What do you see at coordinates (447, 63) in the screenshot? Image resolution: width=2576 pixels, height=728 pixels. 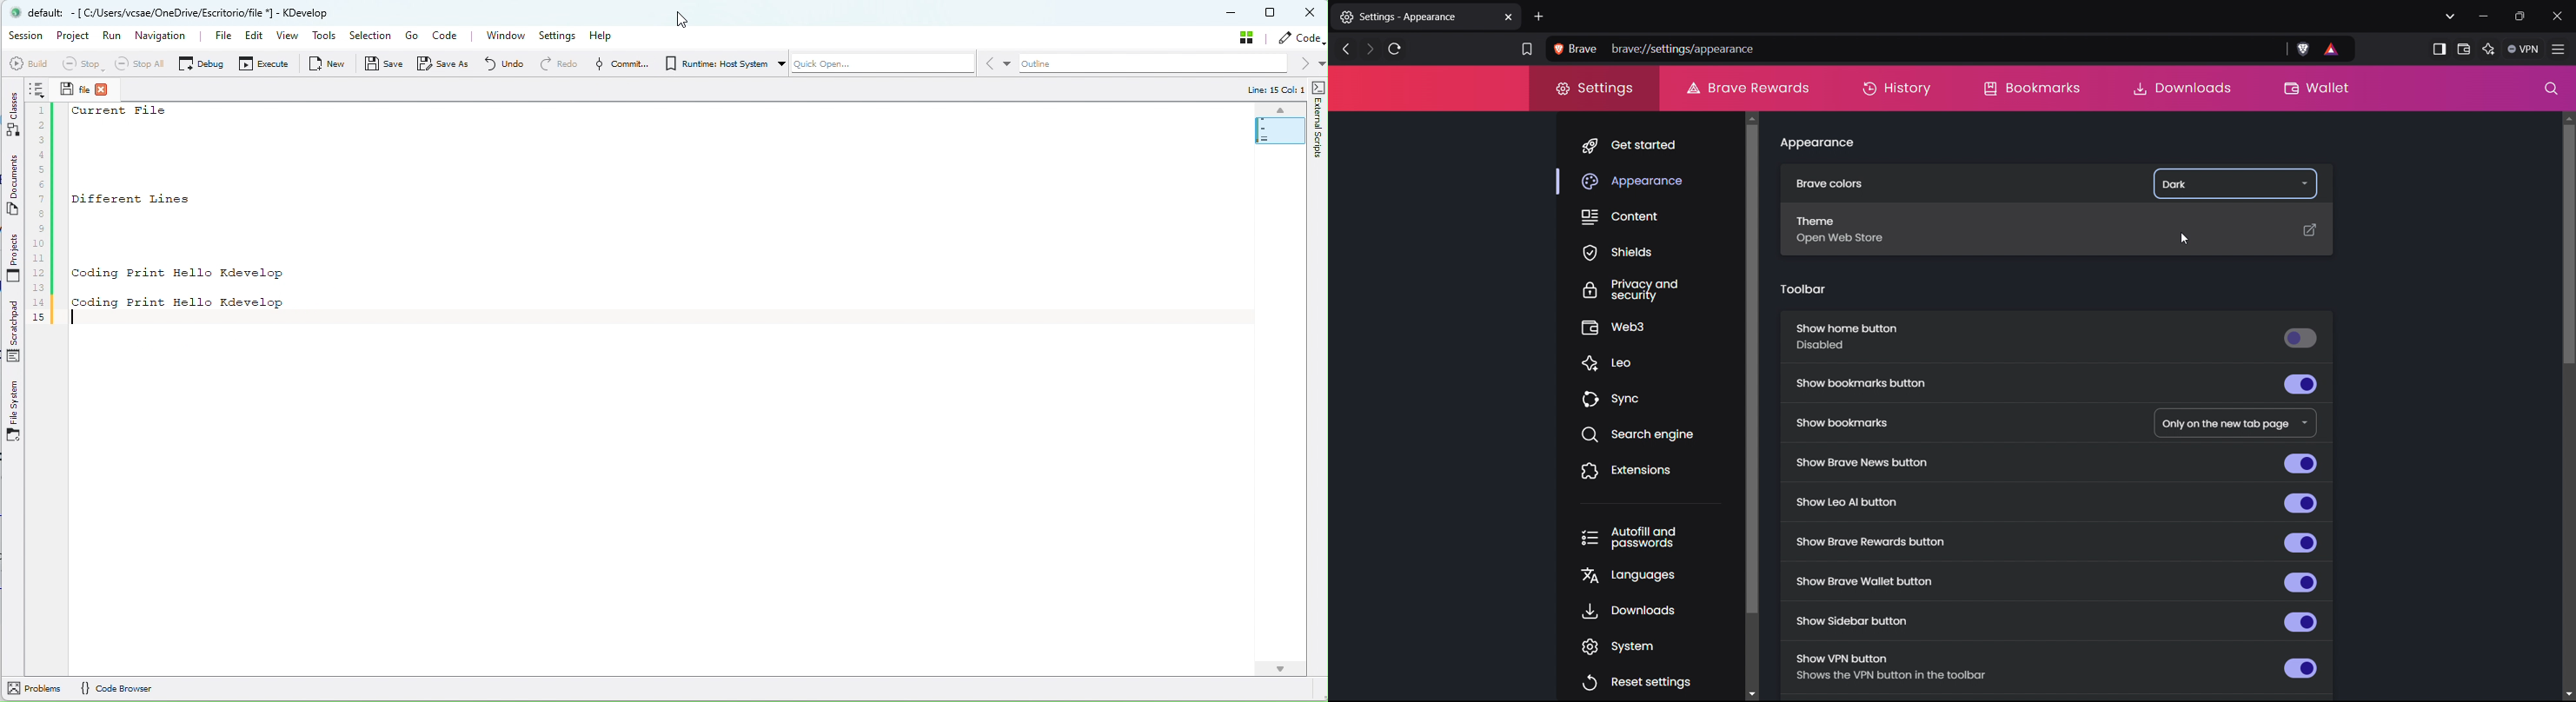 I see `Save as` at bounding box center [447, 63].